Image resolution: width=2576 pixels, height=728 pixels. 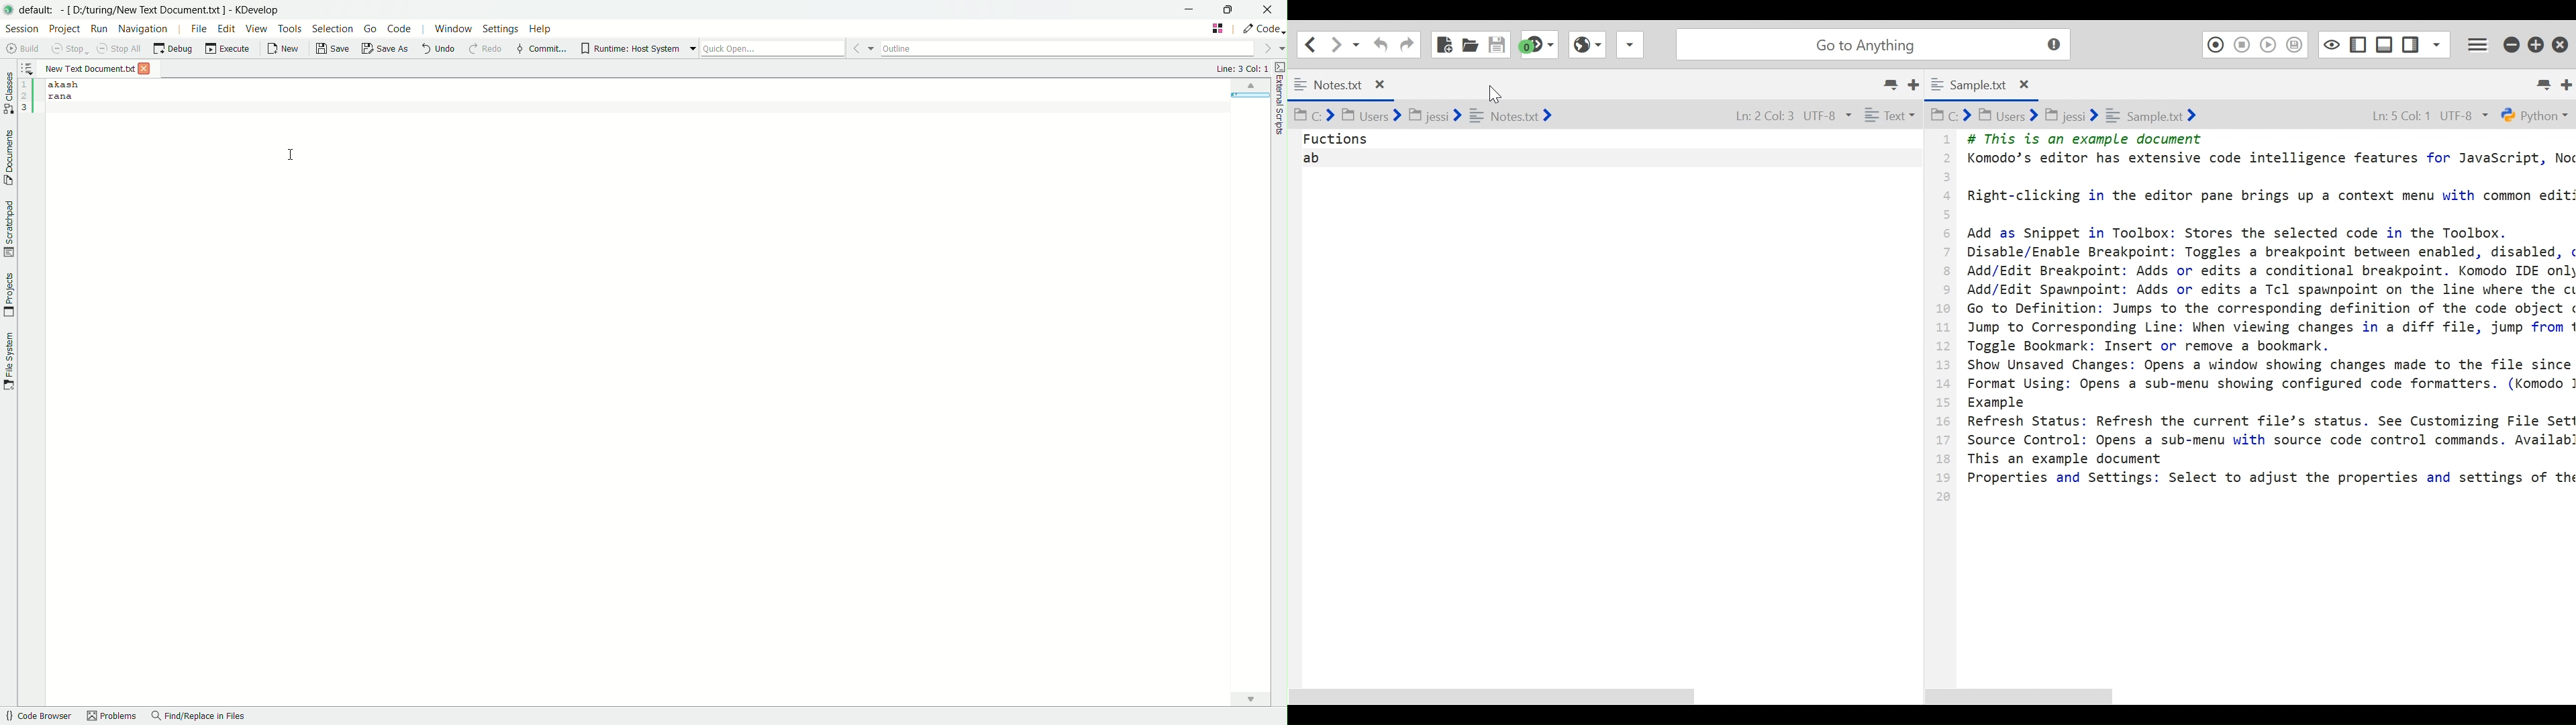 I want to click on View Browser, so click(x=1586, y=44).